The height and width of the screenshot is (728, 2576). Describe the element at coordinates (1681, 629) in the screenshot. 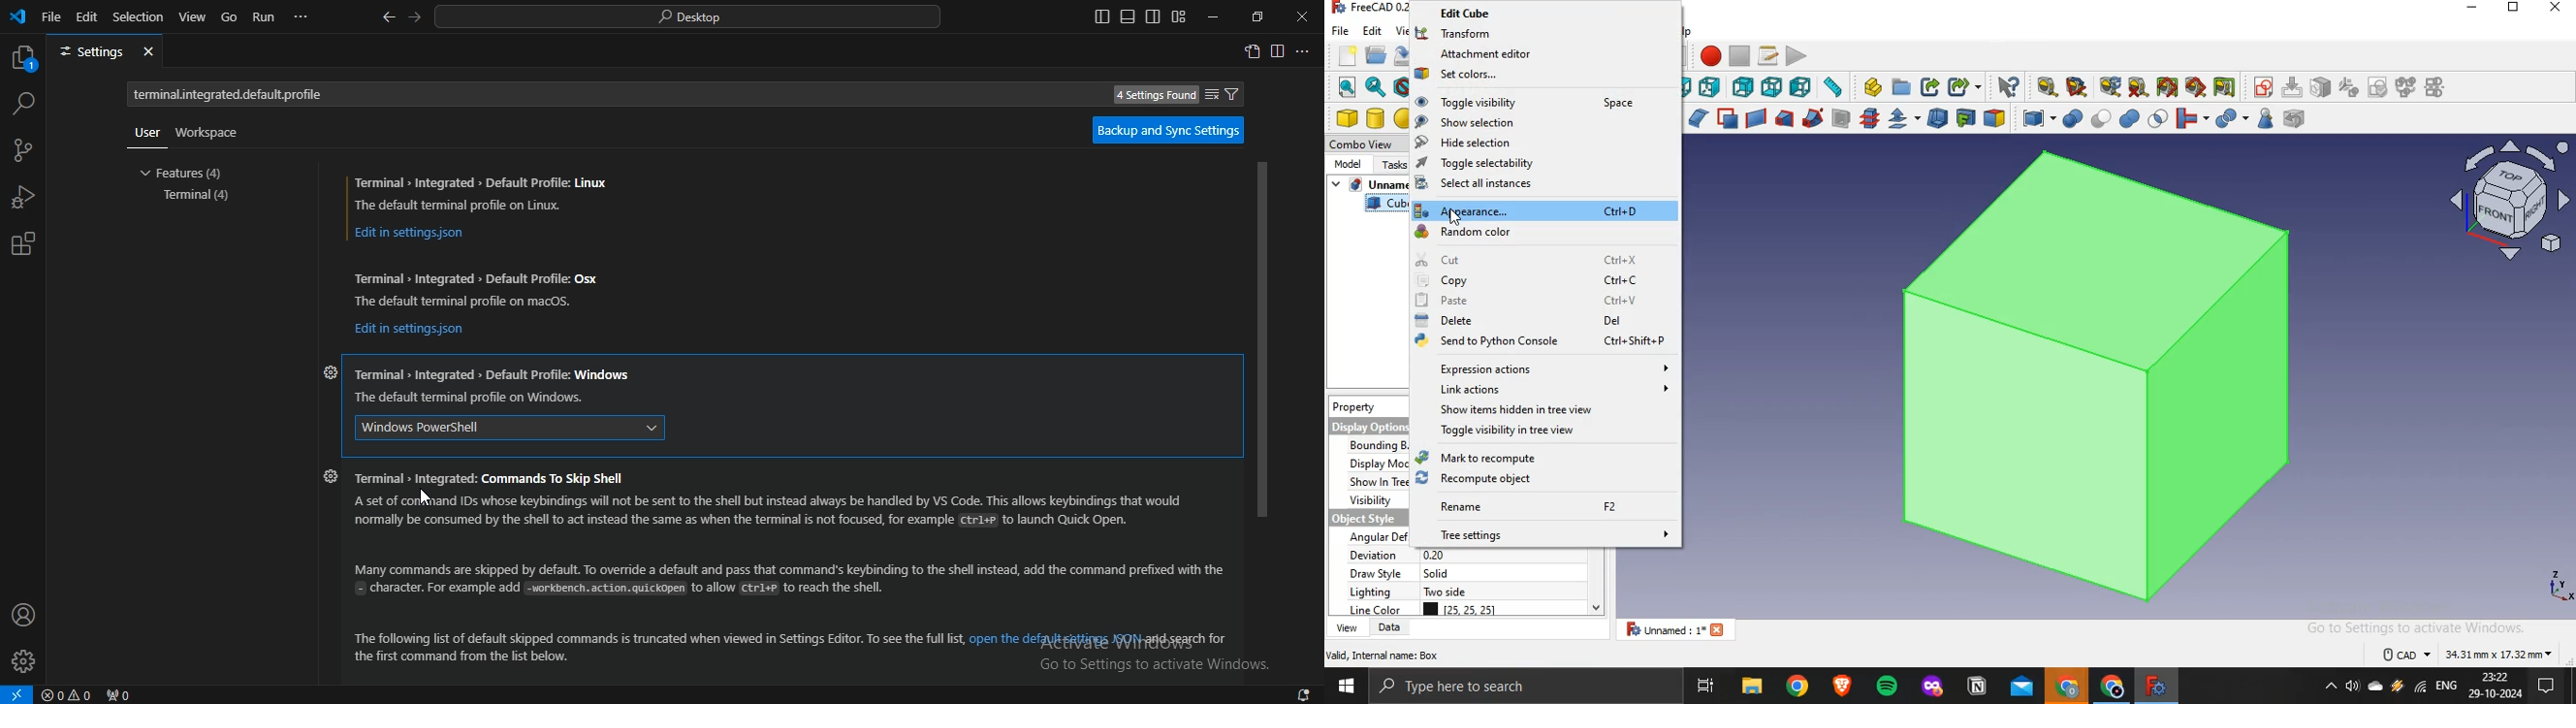

I see `unnamed` at that location.